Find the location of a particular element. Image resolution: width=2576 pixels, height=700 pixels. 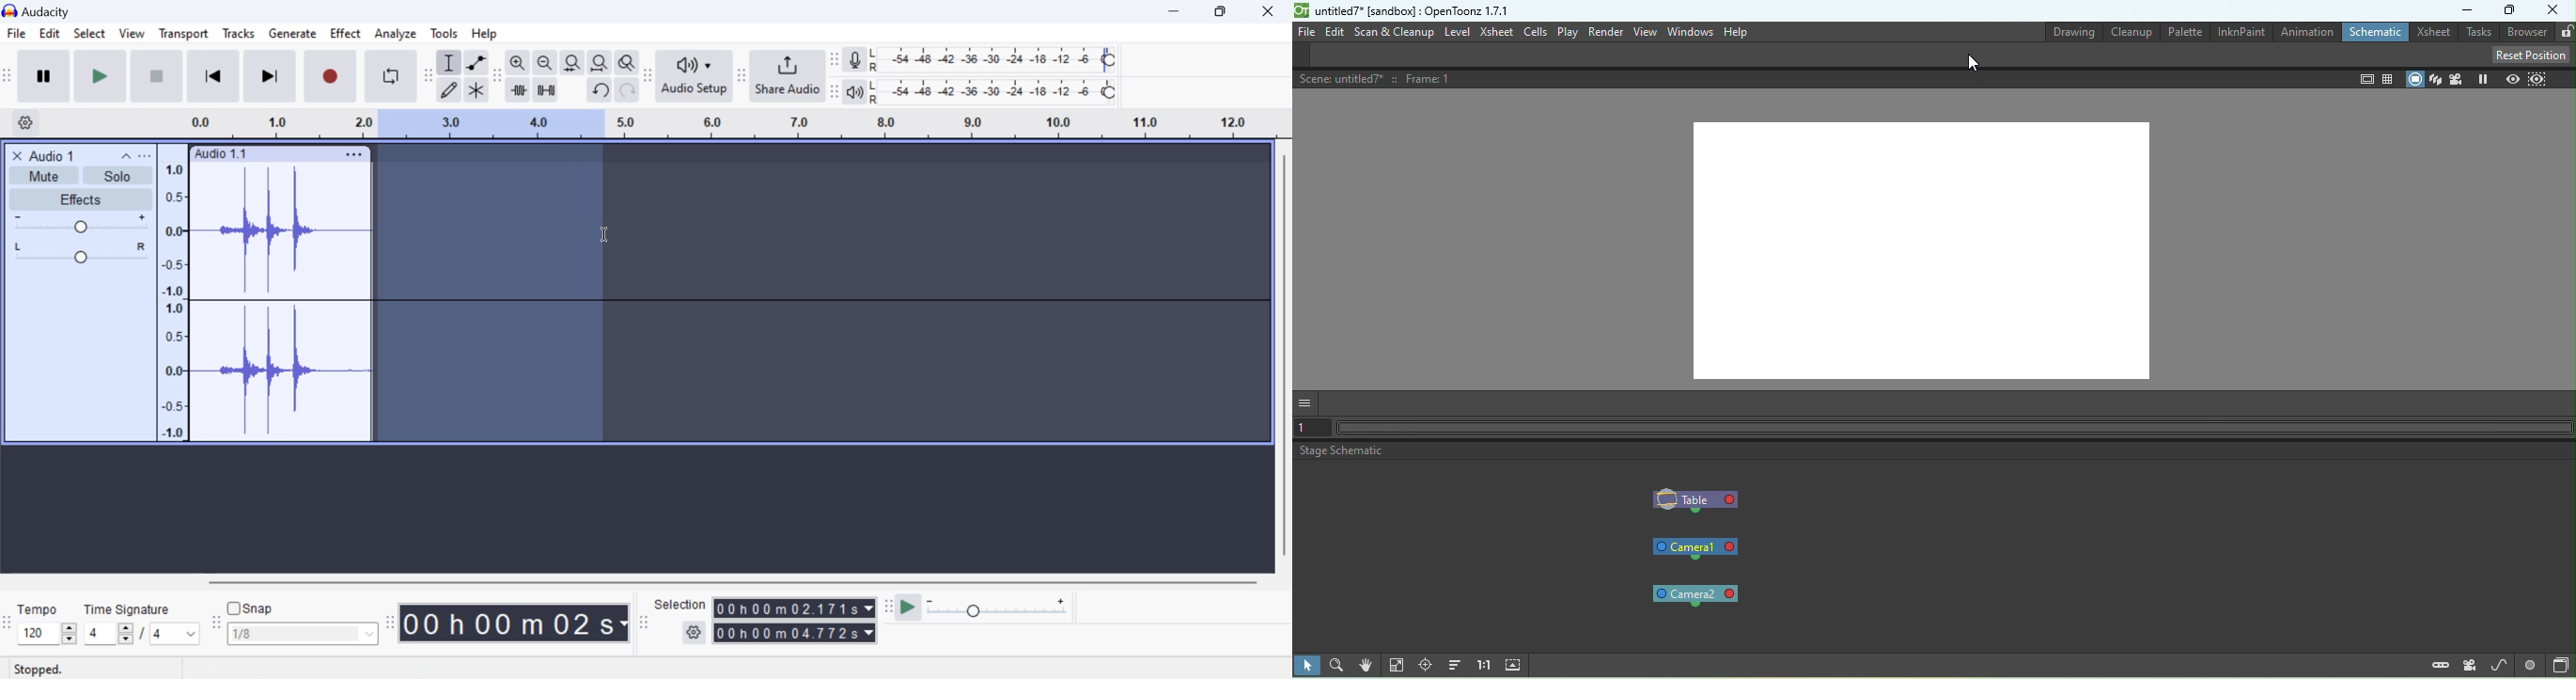

File is located at coordinates (1308, 32).